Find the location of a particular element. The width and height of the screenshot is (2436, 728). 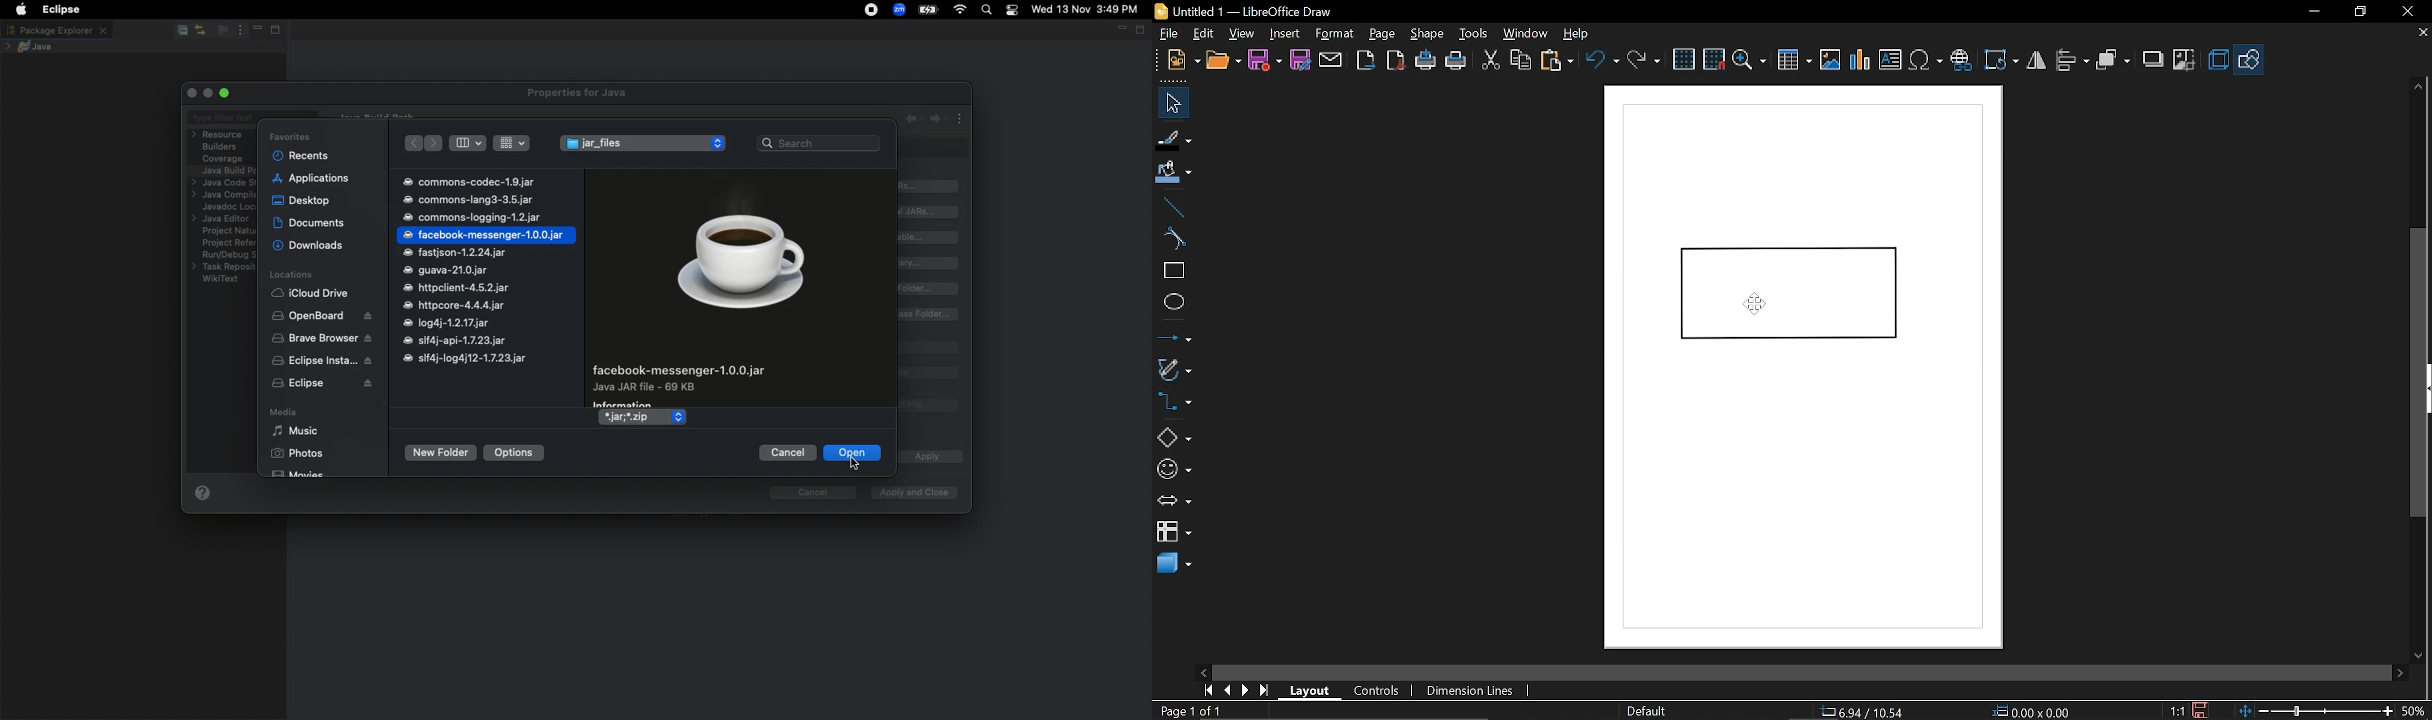

current zoom (50%) is located at coordinates (2415, 711).